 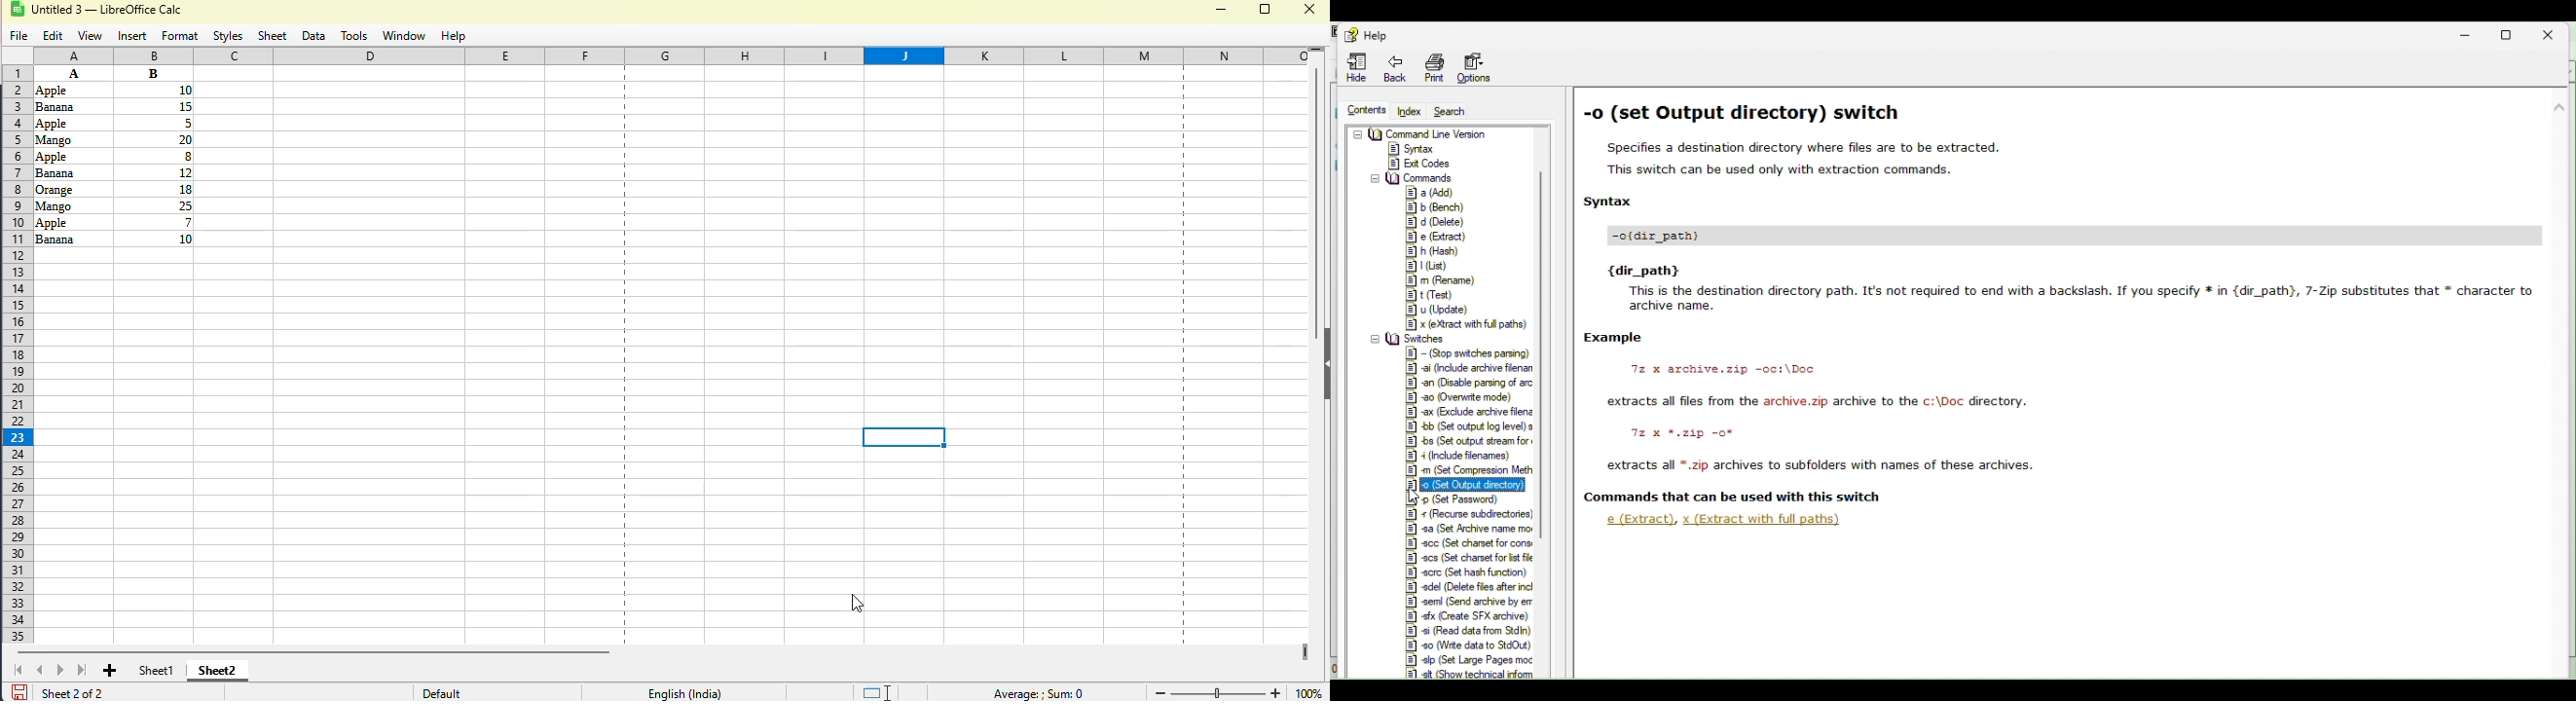 What do you see at coordinates (441, 693) in the screenshot?
I see `default` at bounding box center [441, 693].